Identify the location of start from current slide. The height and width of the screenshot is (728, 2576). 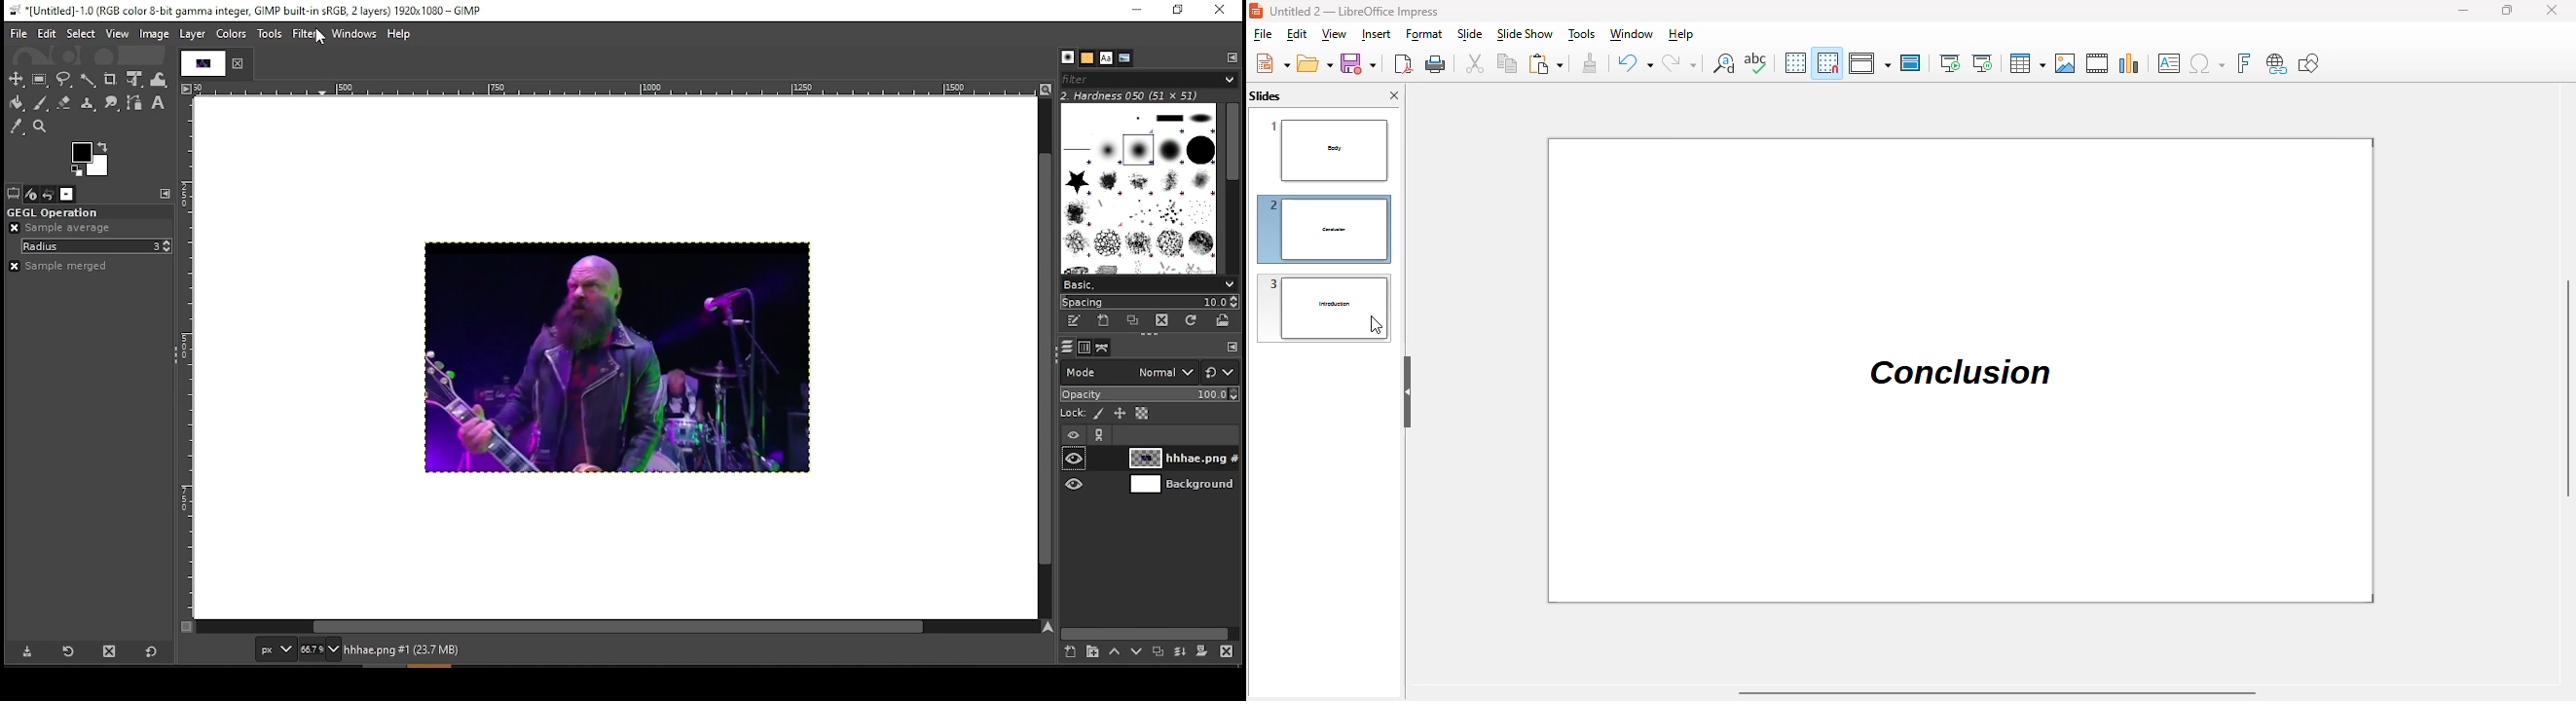
(1982, 63).